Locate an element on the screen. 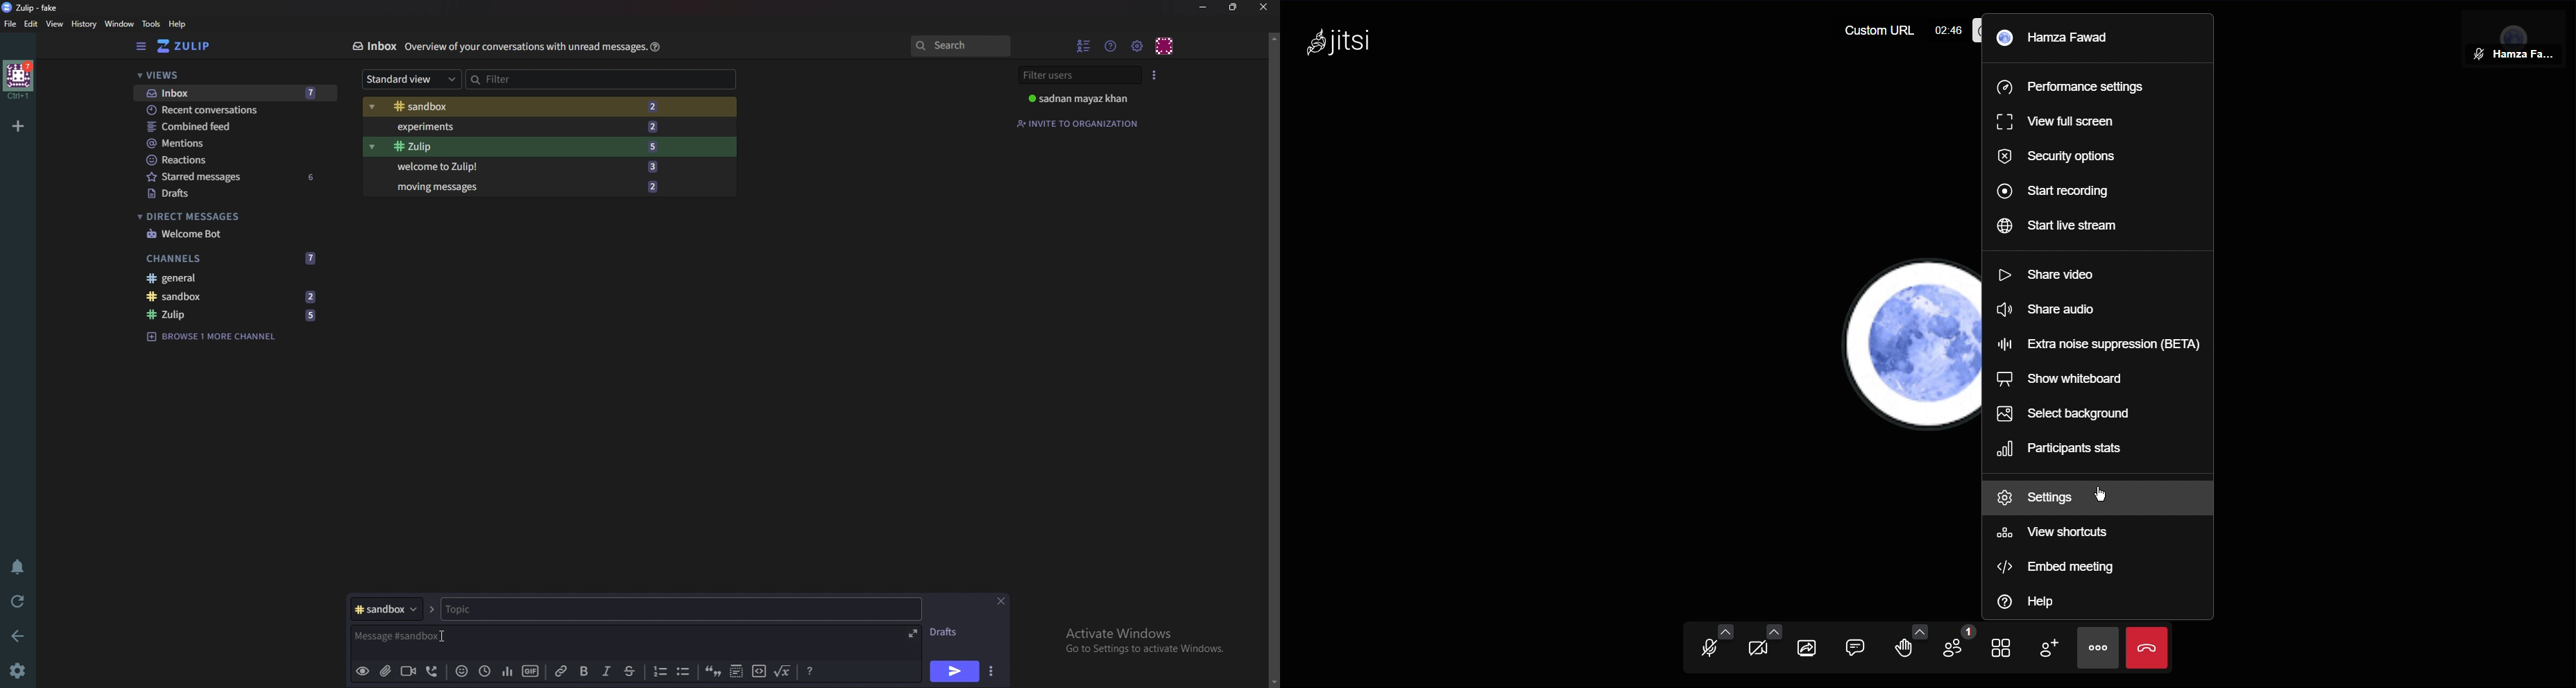  Performance settings is located at coordinates (2075, 85).